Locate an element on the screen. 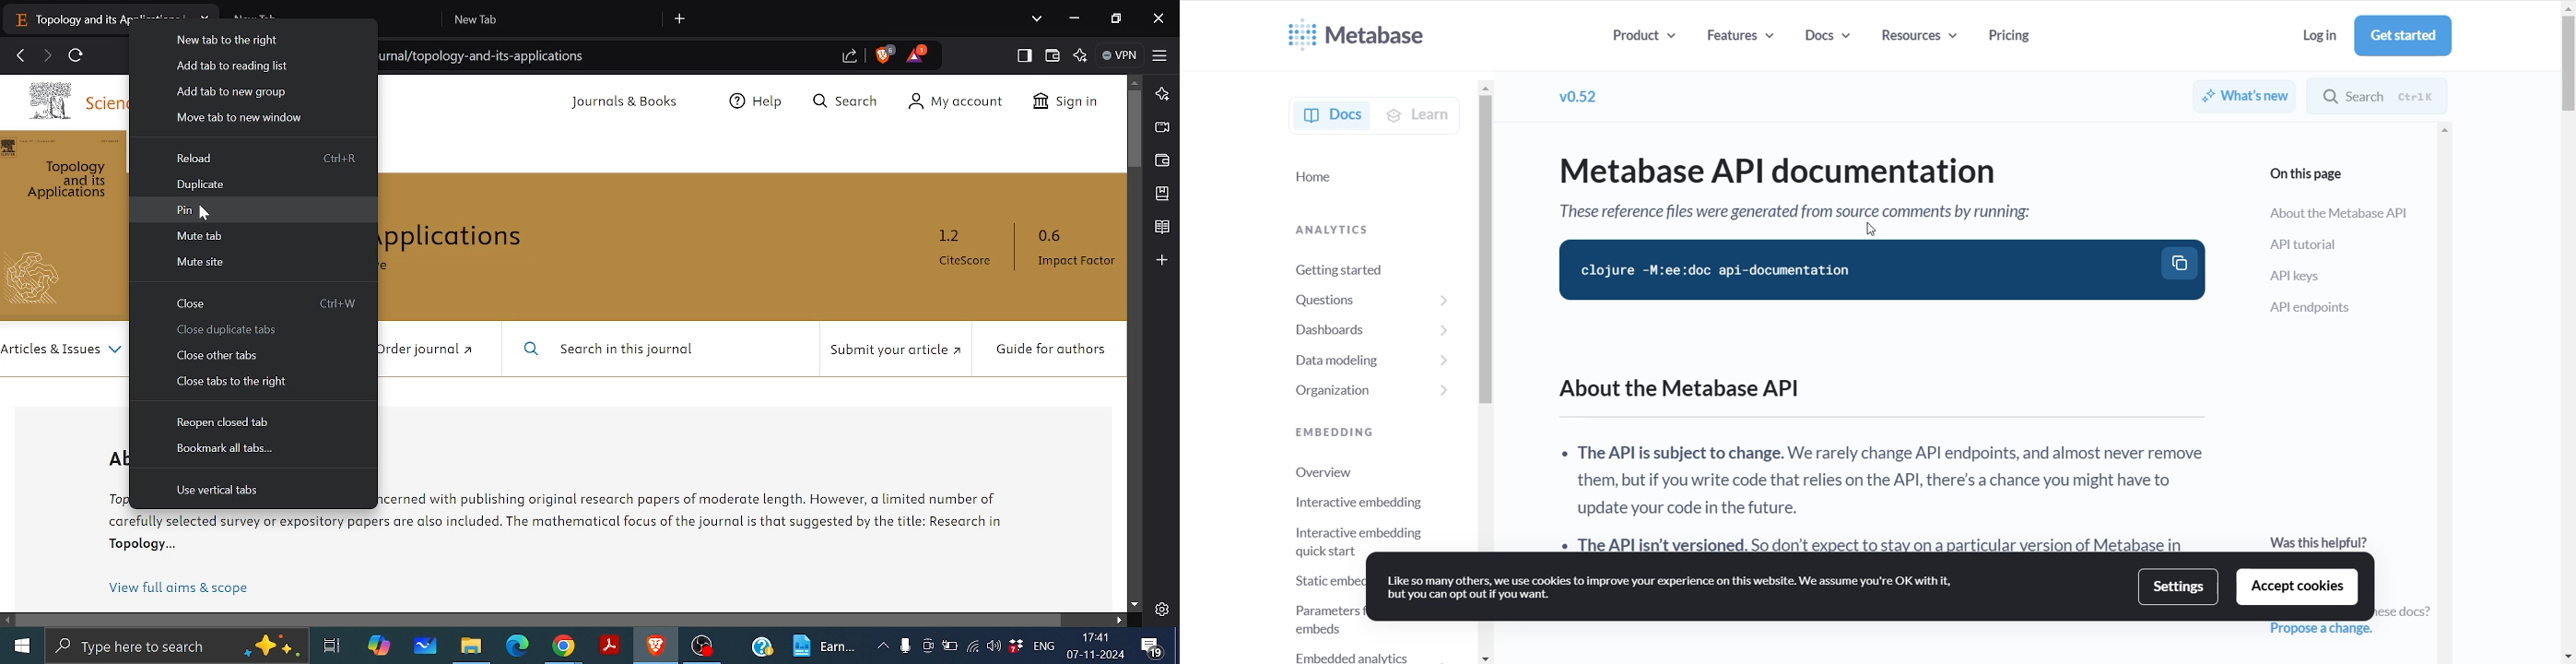  copy is located at coordinates (2182, 261).